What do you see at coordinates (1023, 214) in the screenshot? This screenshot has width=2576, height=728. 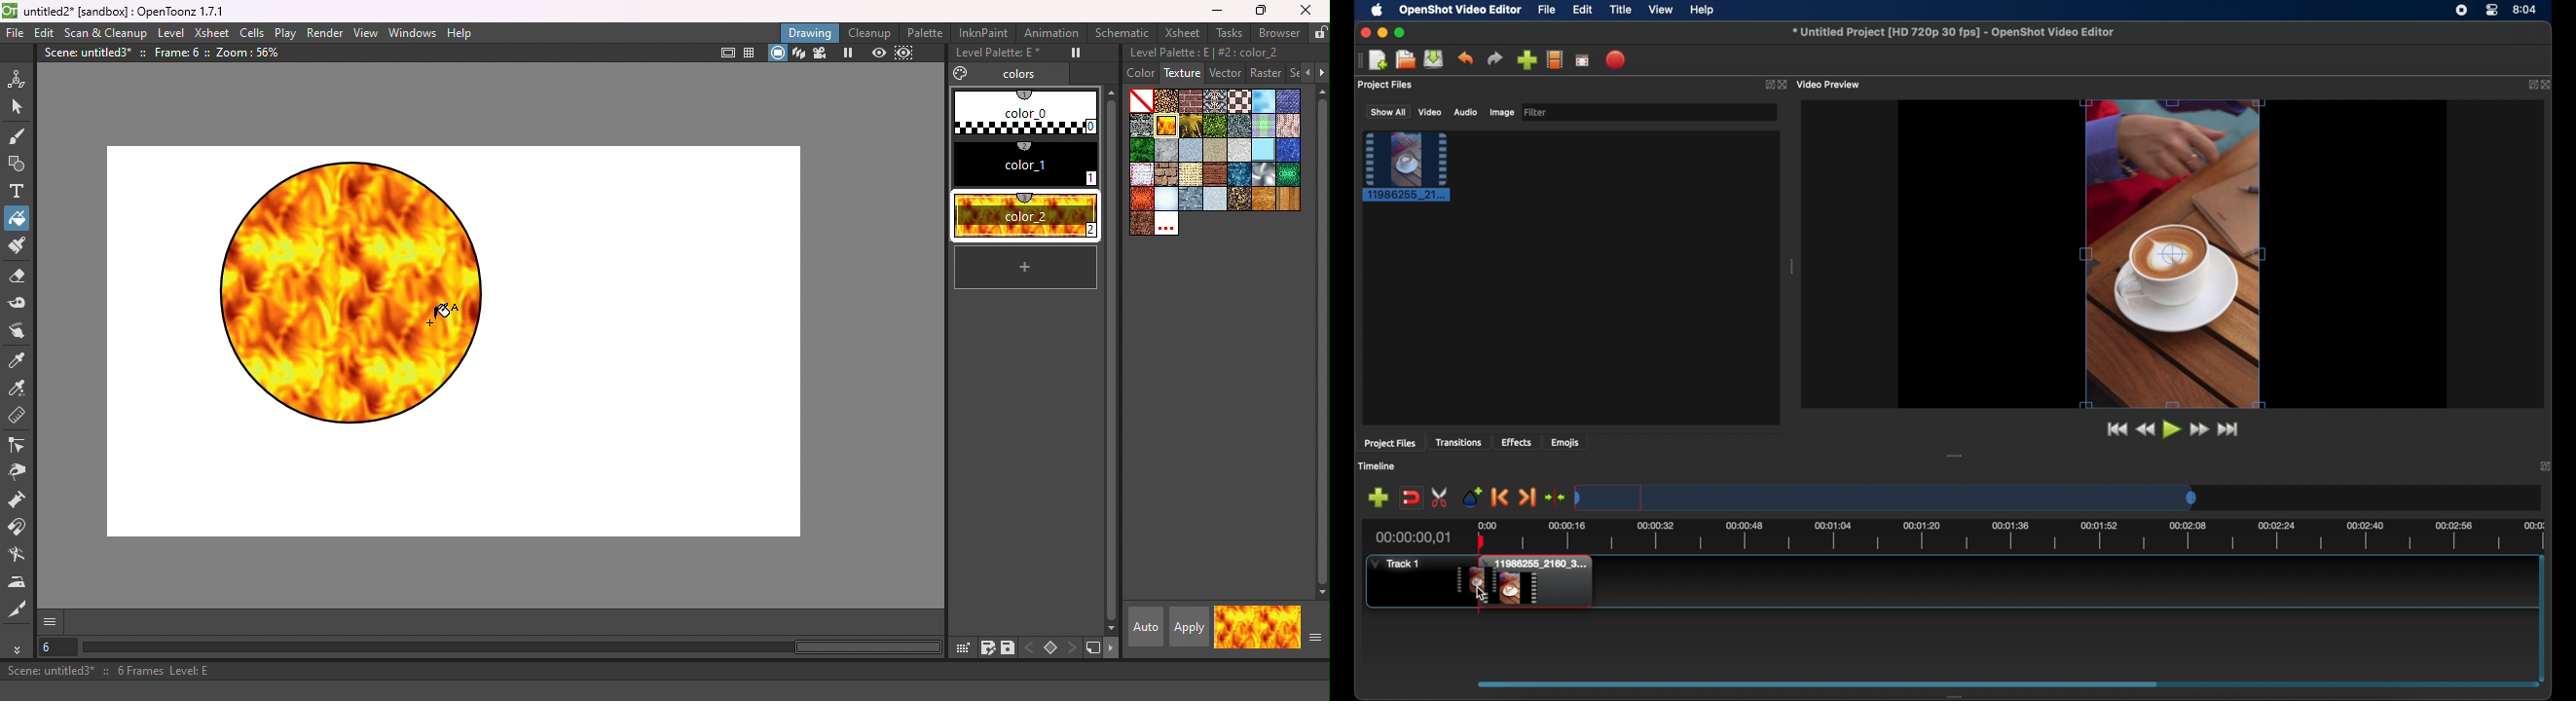 I see `#2 color_2 (3)` at bounding box center [1023, 214].